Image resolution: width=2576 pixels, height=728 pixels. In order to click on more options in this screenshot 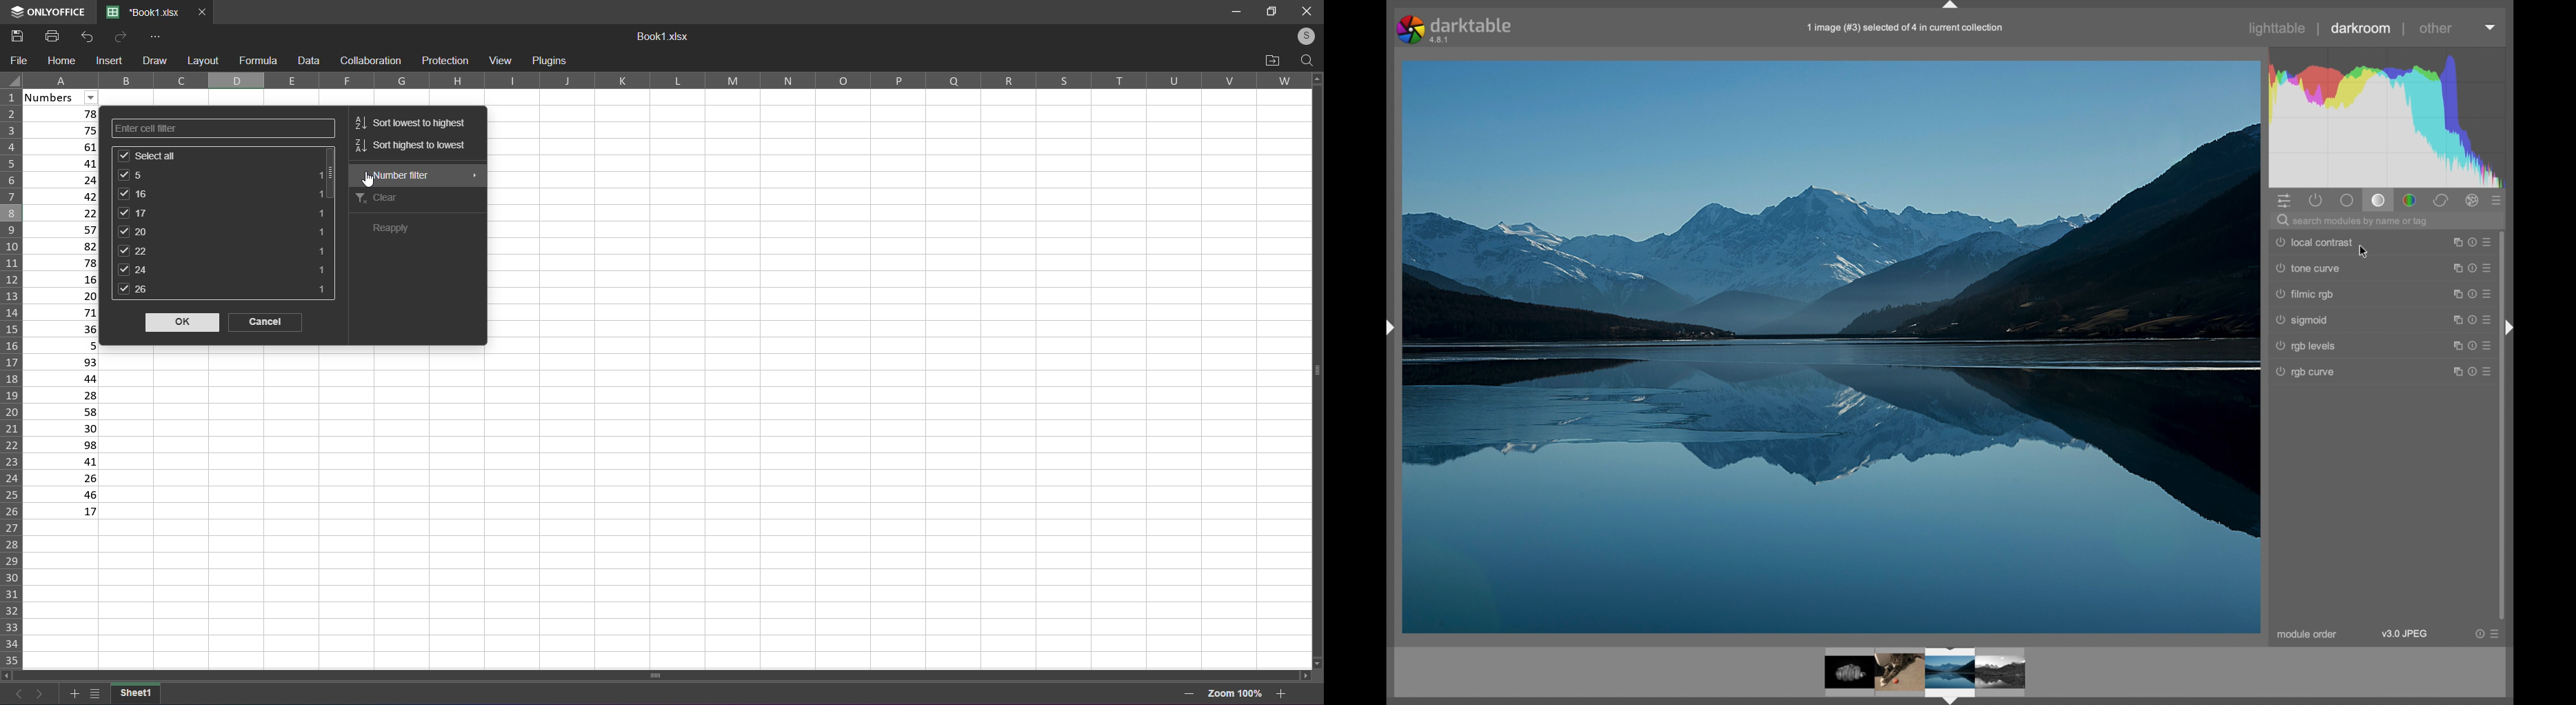, I will do `click(2474, 372)`.